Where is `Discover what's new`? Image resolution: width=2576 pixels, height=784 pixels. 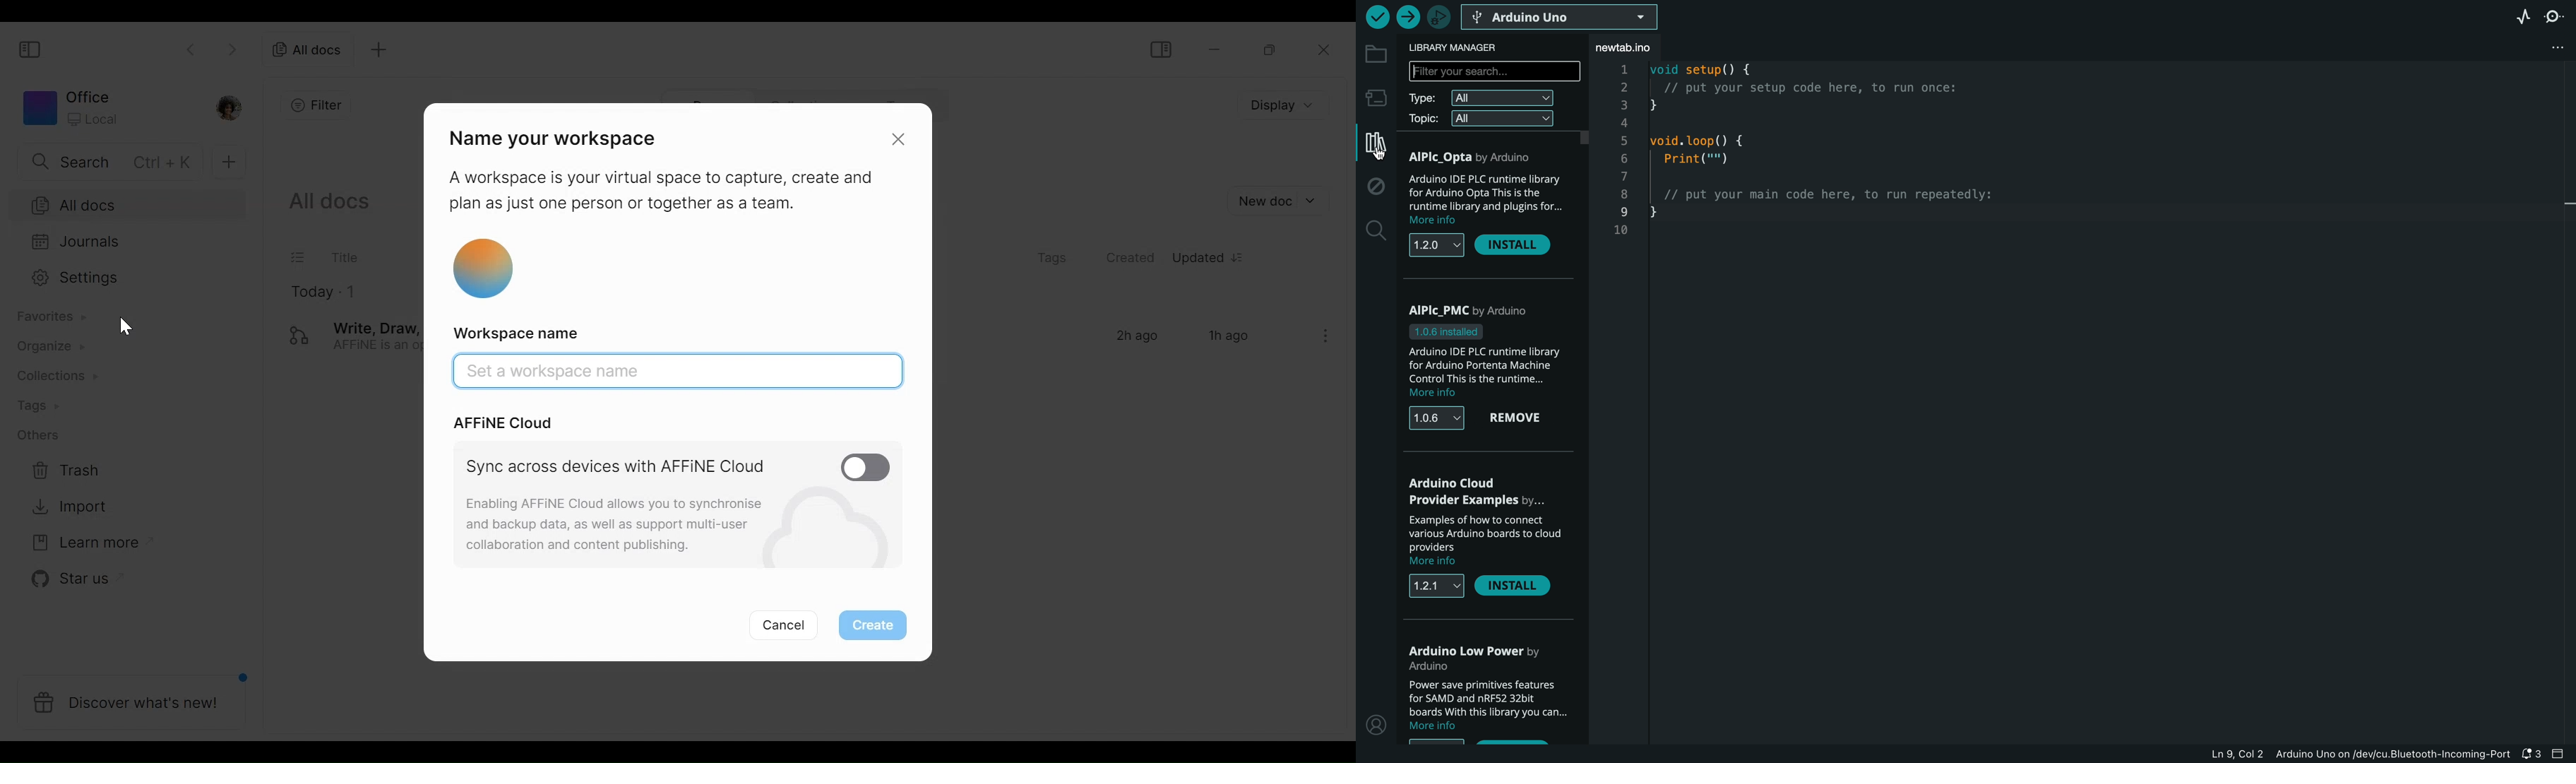 Discover what's new is located at coordinates (131, 699).